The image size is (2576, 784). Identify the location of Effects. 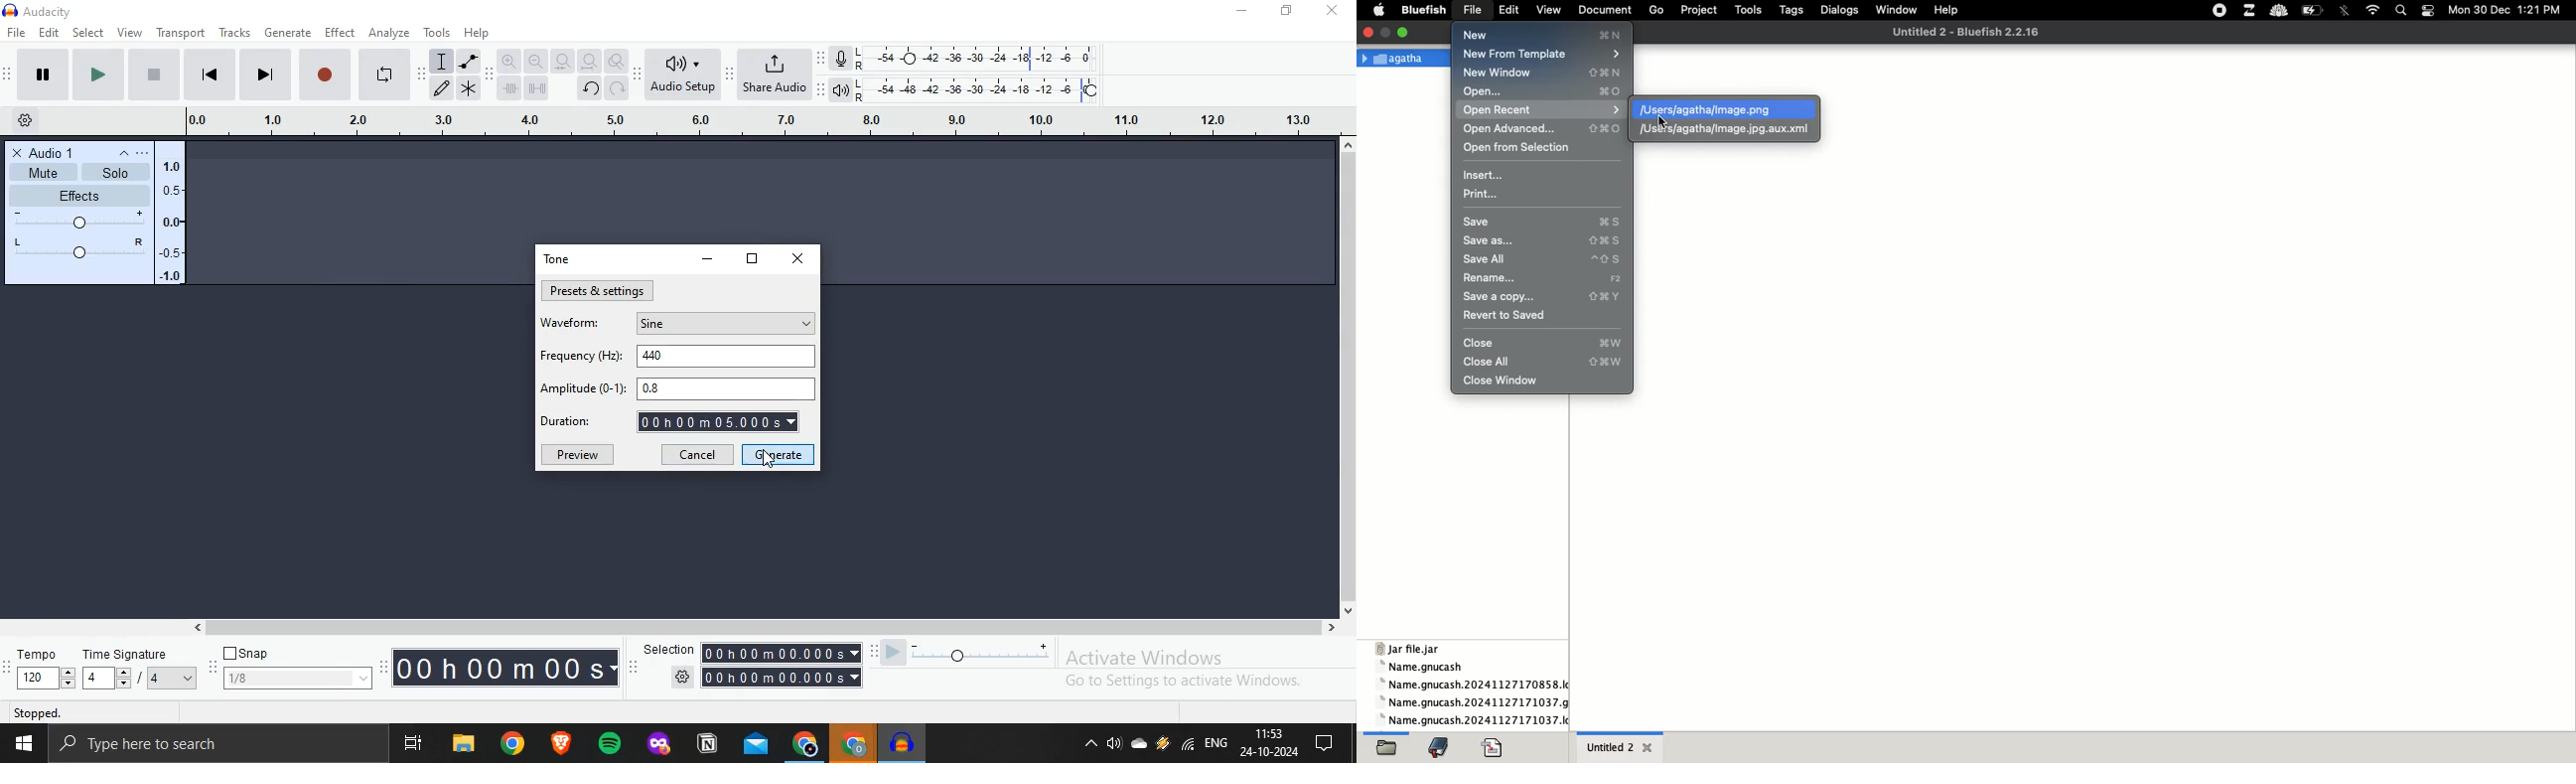
(94, 224).